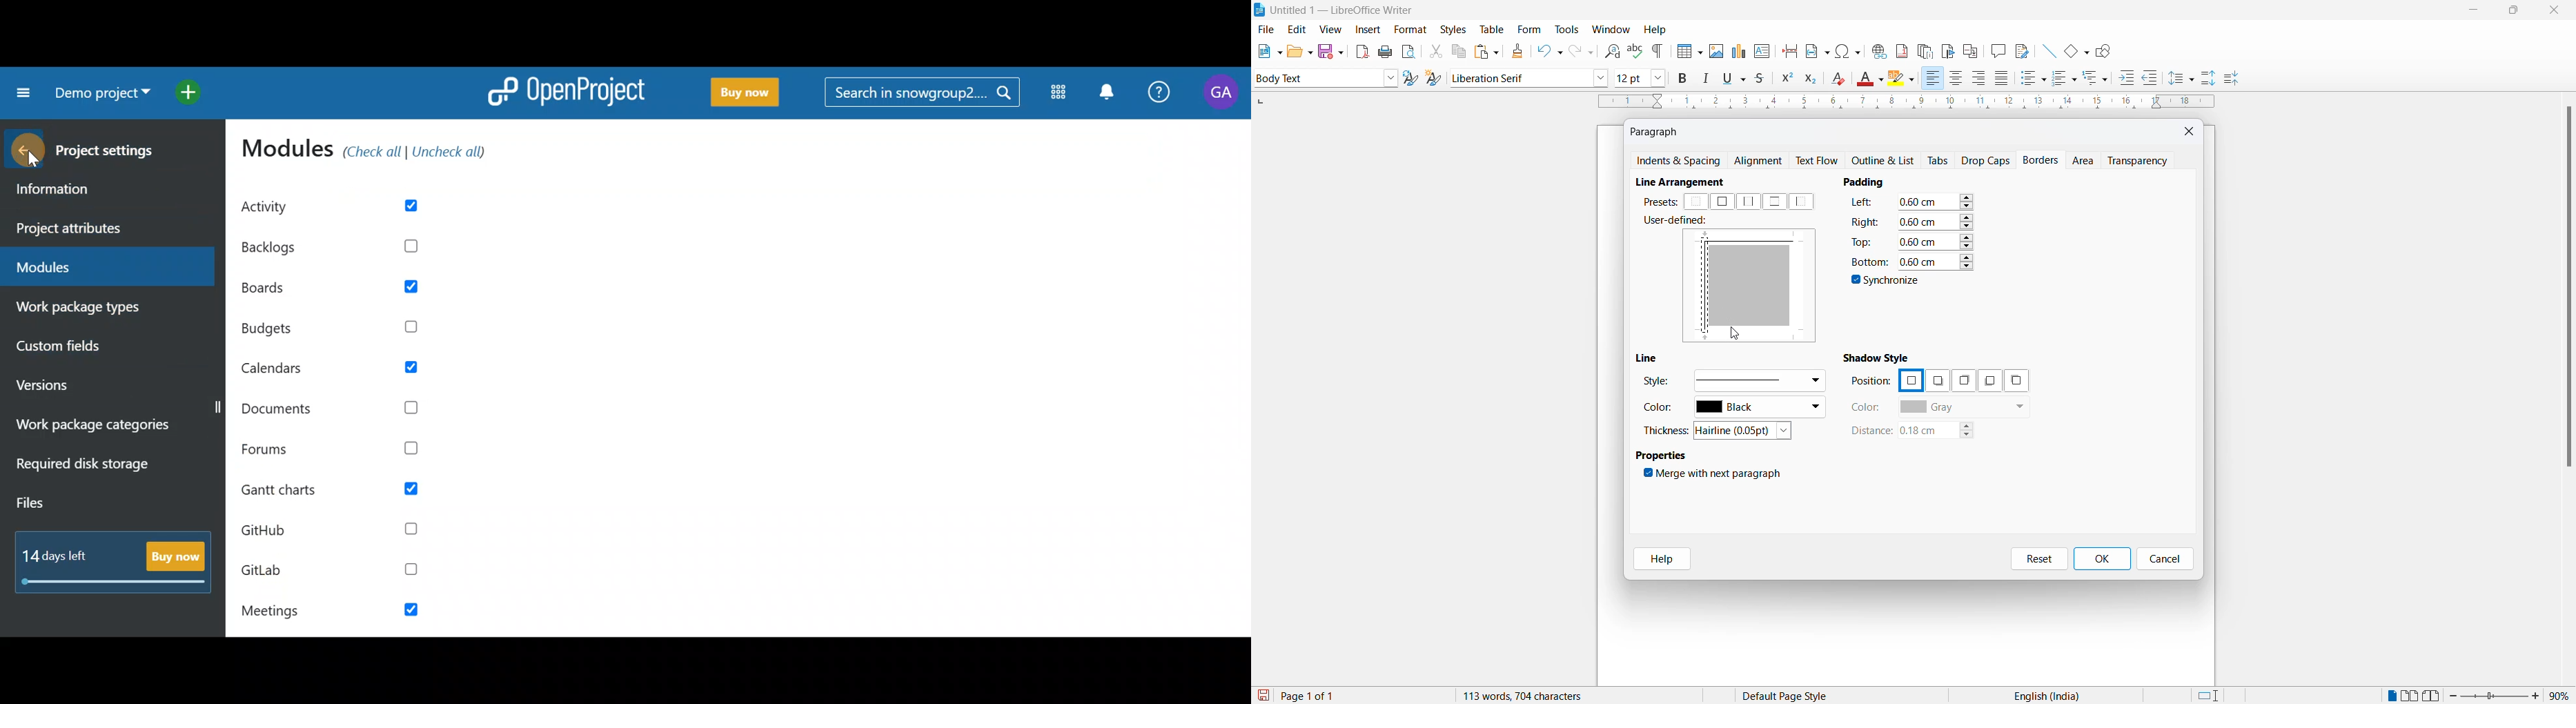 This screenshot has width=2576, height=728. What do you see at coordinates (1266, 51) in the screenshot?
I see `new file options` at bounding box center [1266, 51].